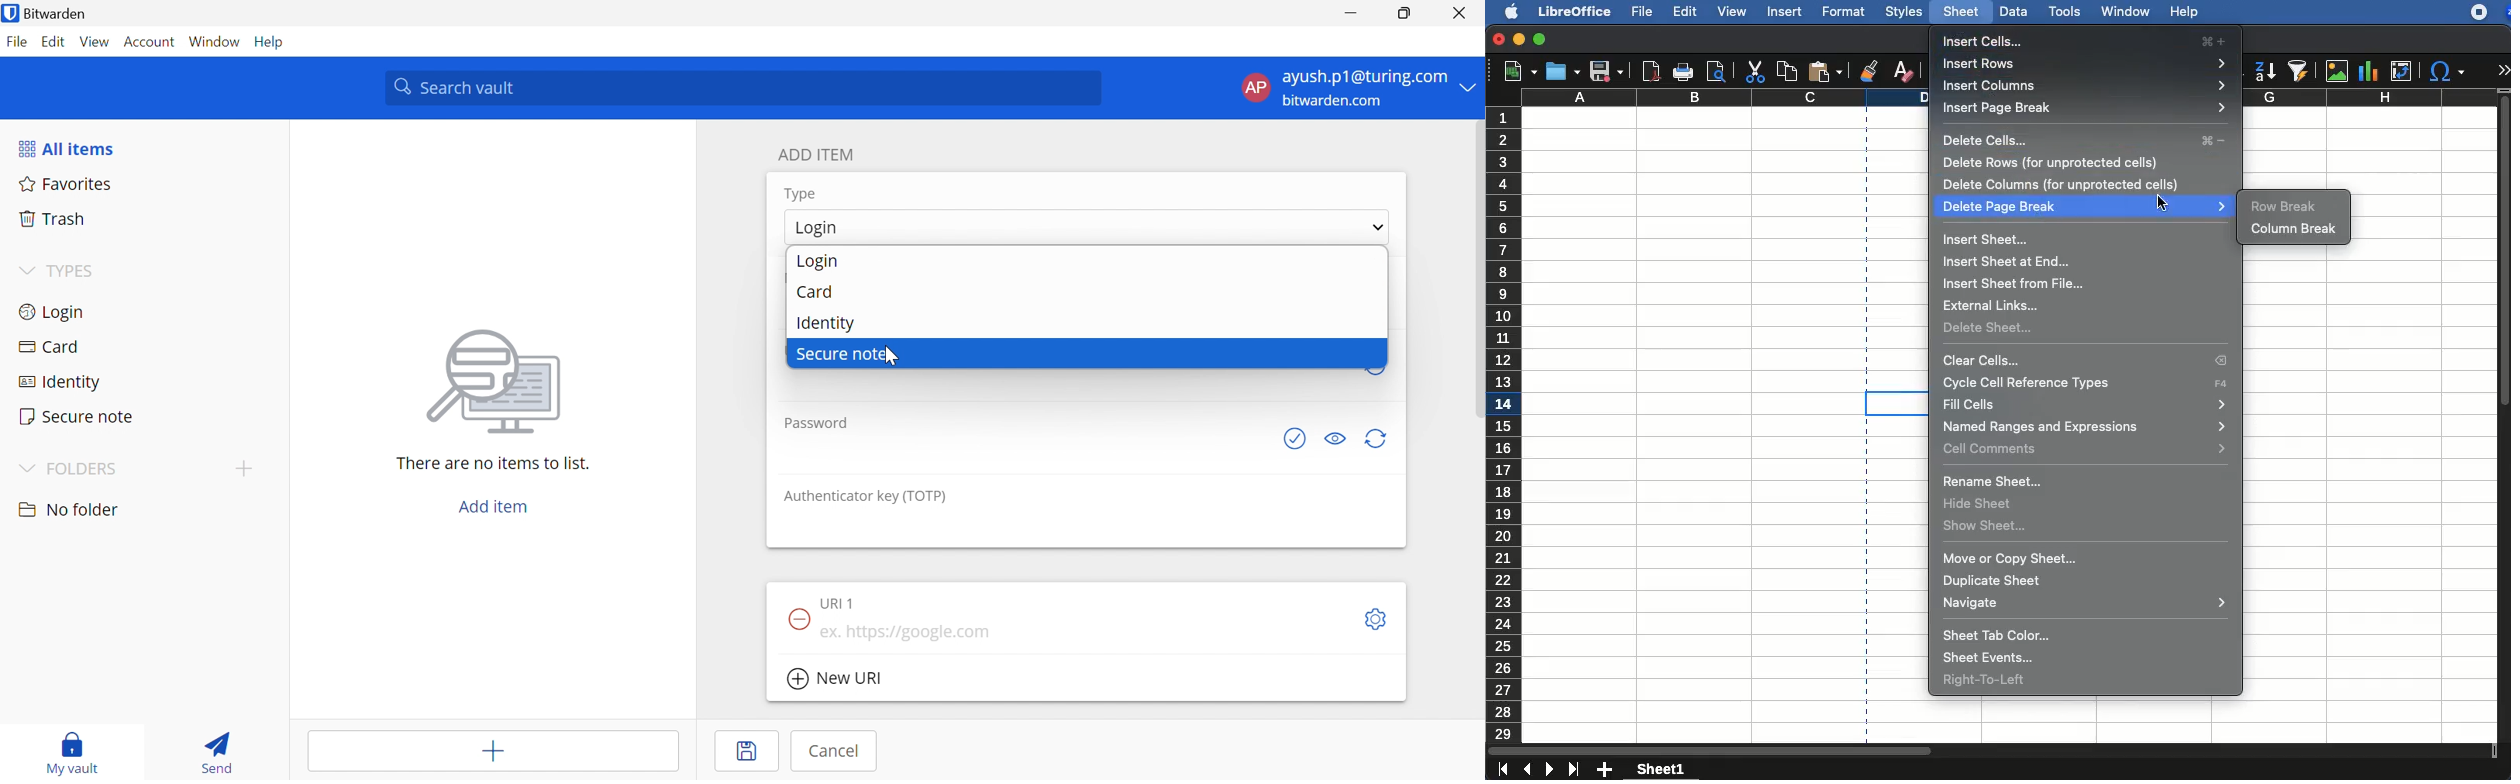 This screenshot has width=2520, height=784. Describe the element at coordinates (79, 741) in the screenshot. I see `My vault` at that location.